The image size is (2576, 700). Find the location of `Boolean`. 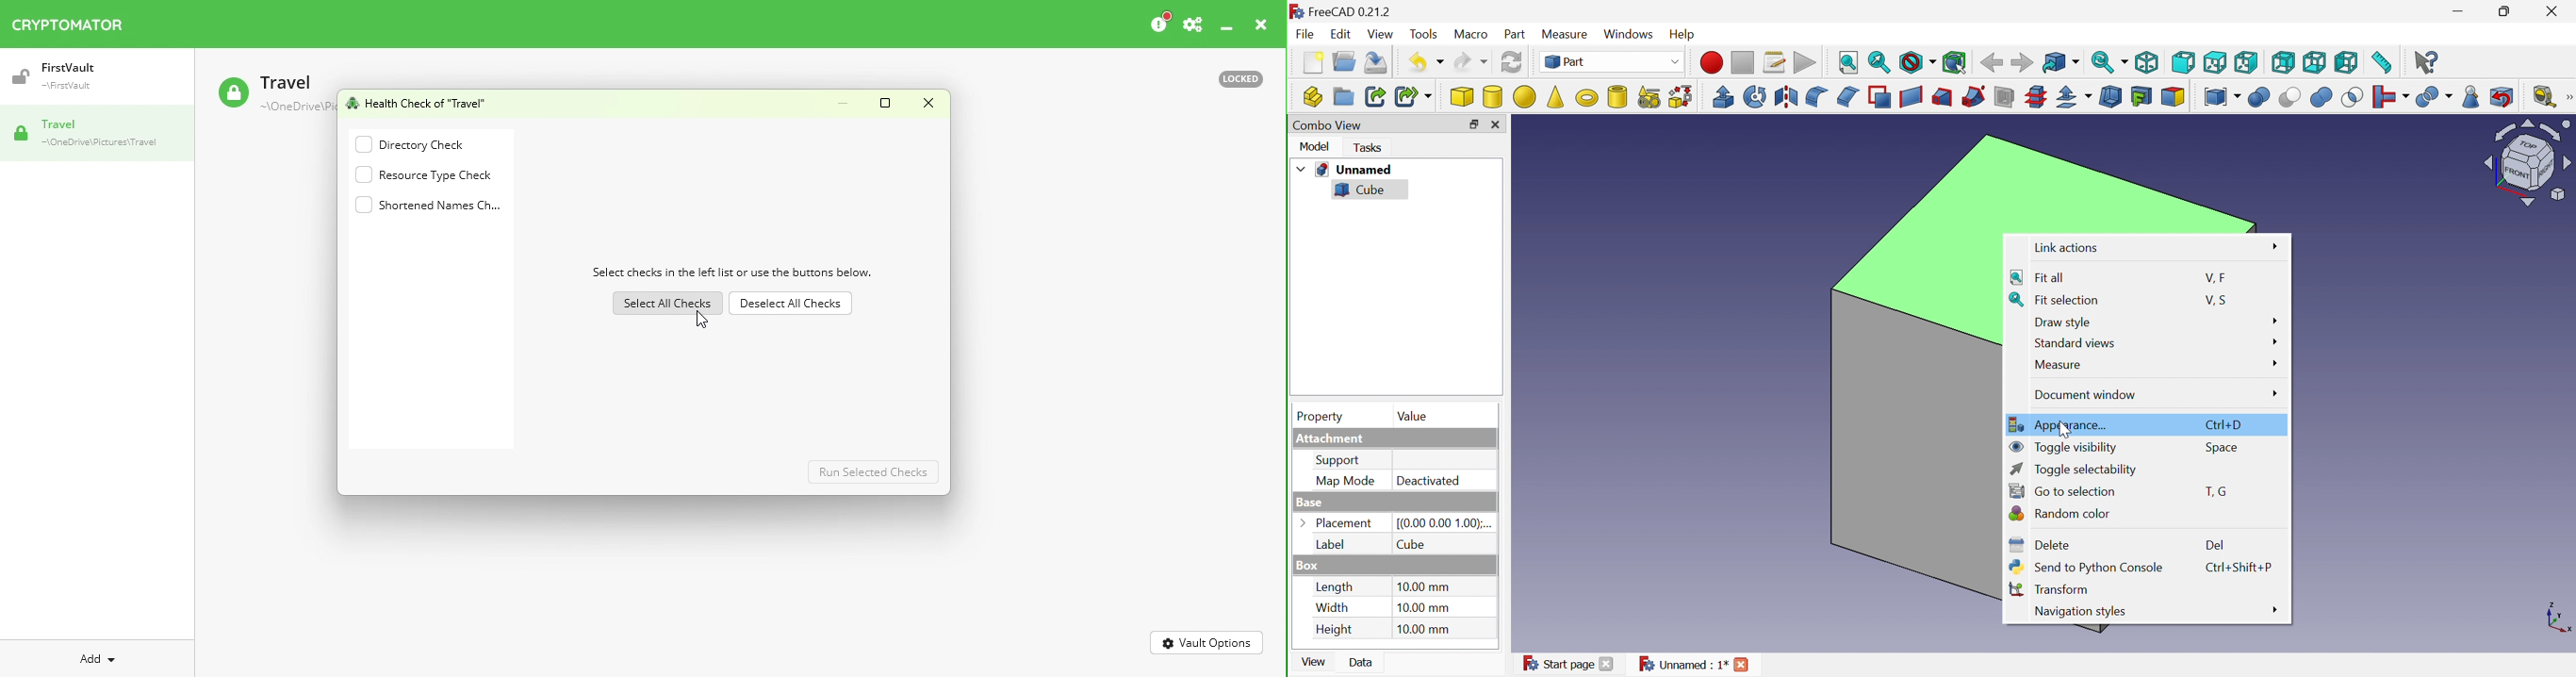

Boolean is located at coordinates (2260, 97).